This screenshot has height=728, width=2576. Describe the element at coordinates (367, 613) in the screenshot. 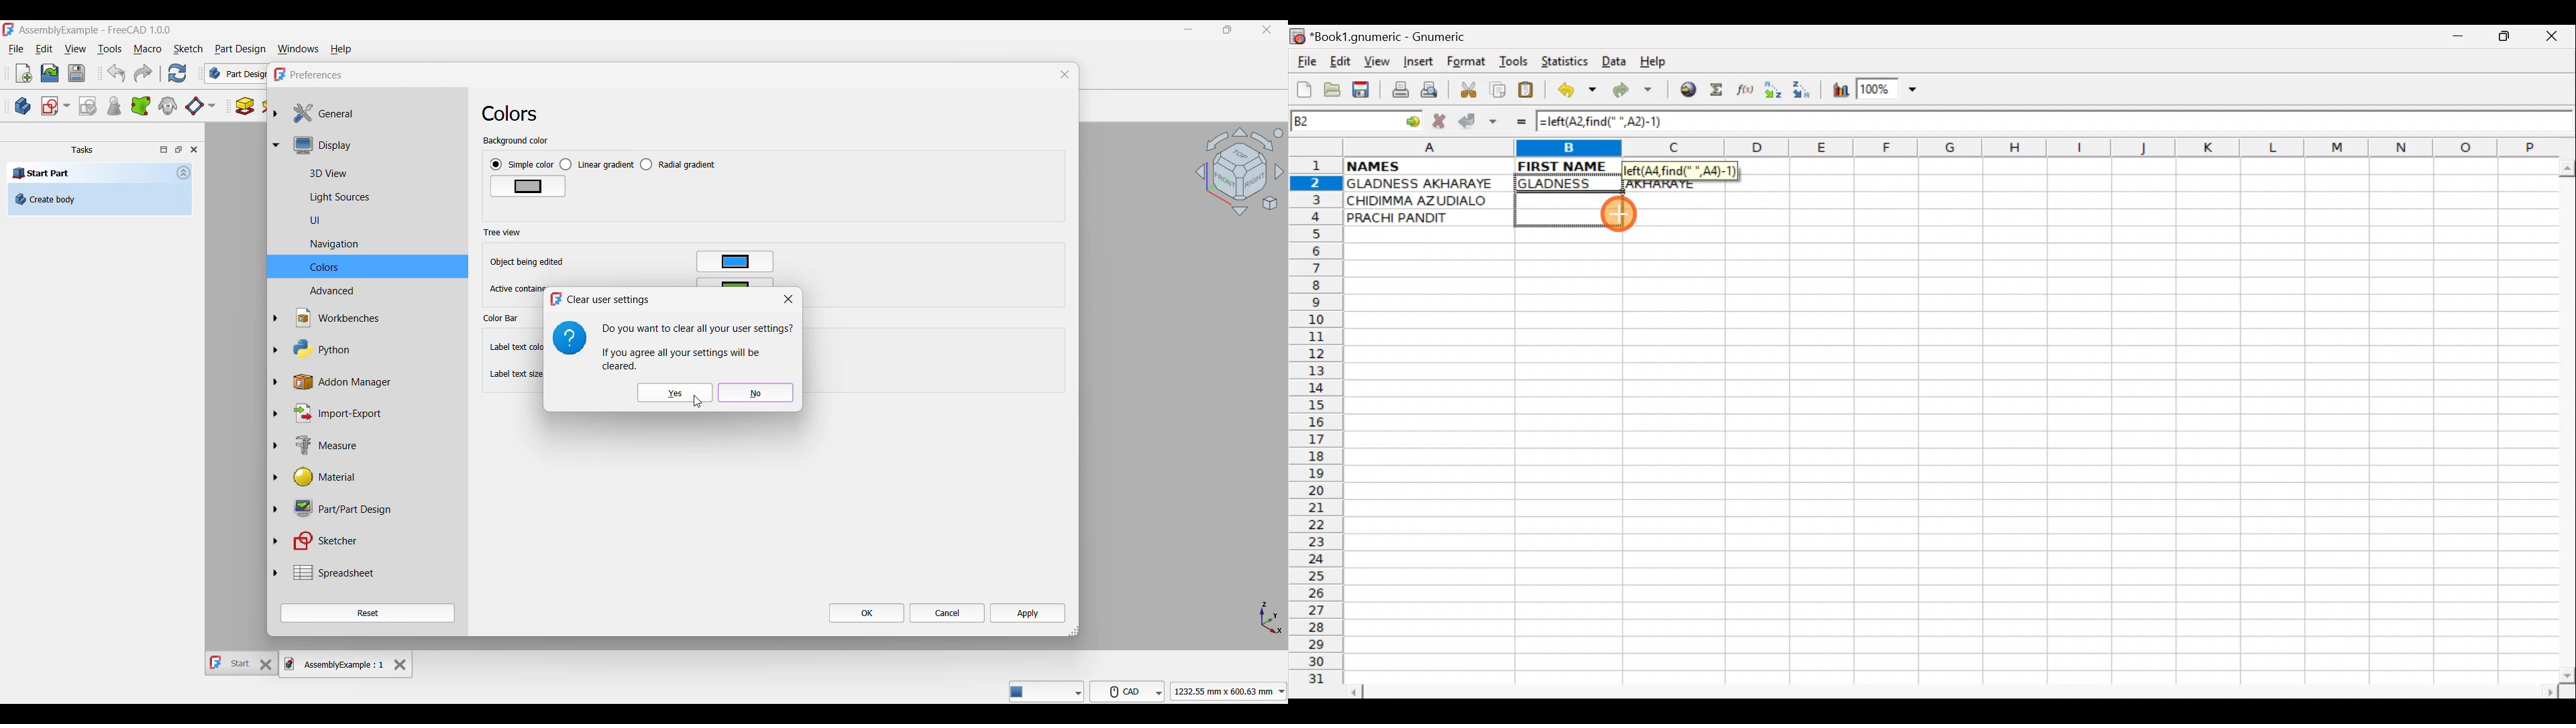

I see `Reset` at that location.